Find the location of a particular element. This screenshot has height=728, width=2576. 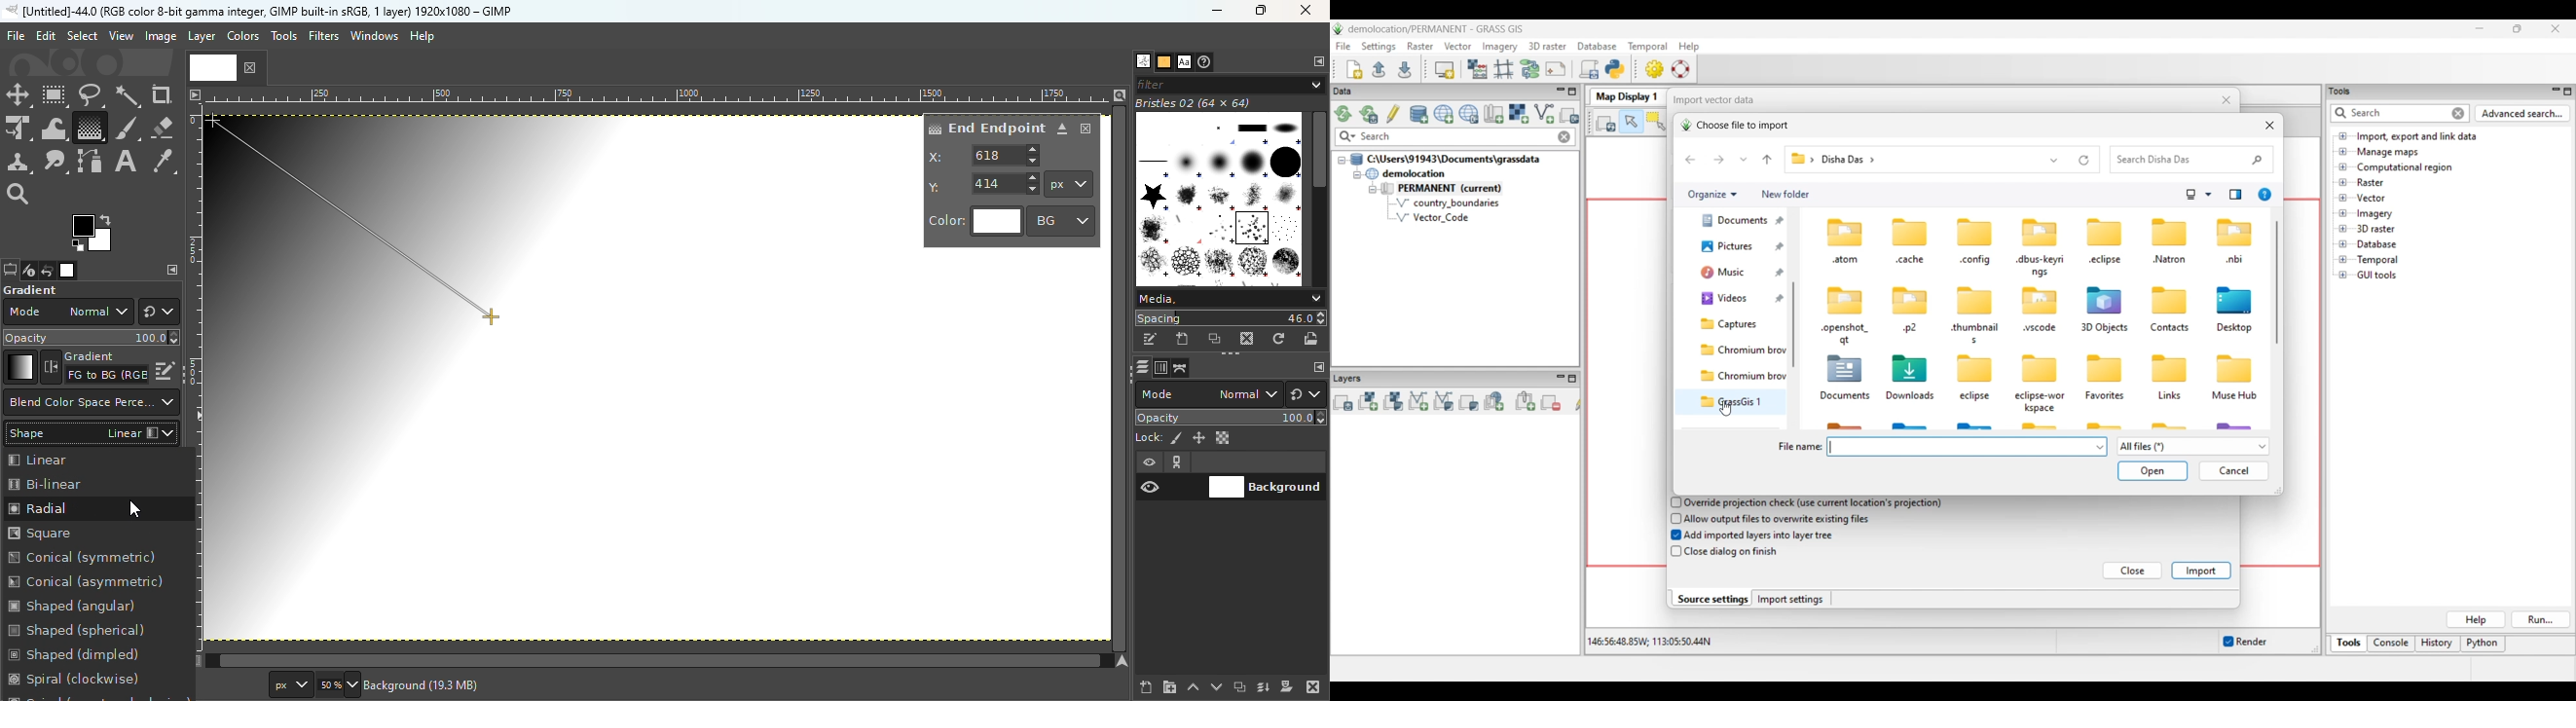

Paint brush tool is located at coordinates (127, 127).